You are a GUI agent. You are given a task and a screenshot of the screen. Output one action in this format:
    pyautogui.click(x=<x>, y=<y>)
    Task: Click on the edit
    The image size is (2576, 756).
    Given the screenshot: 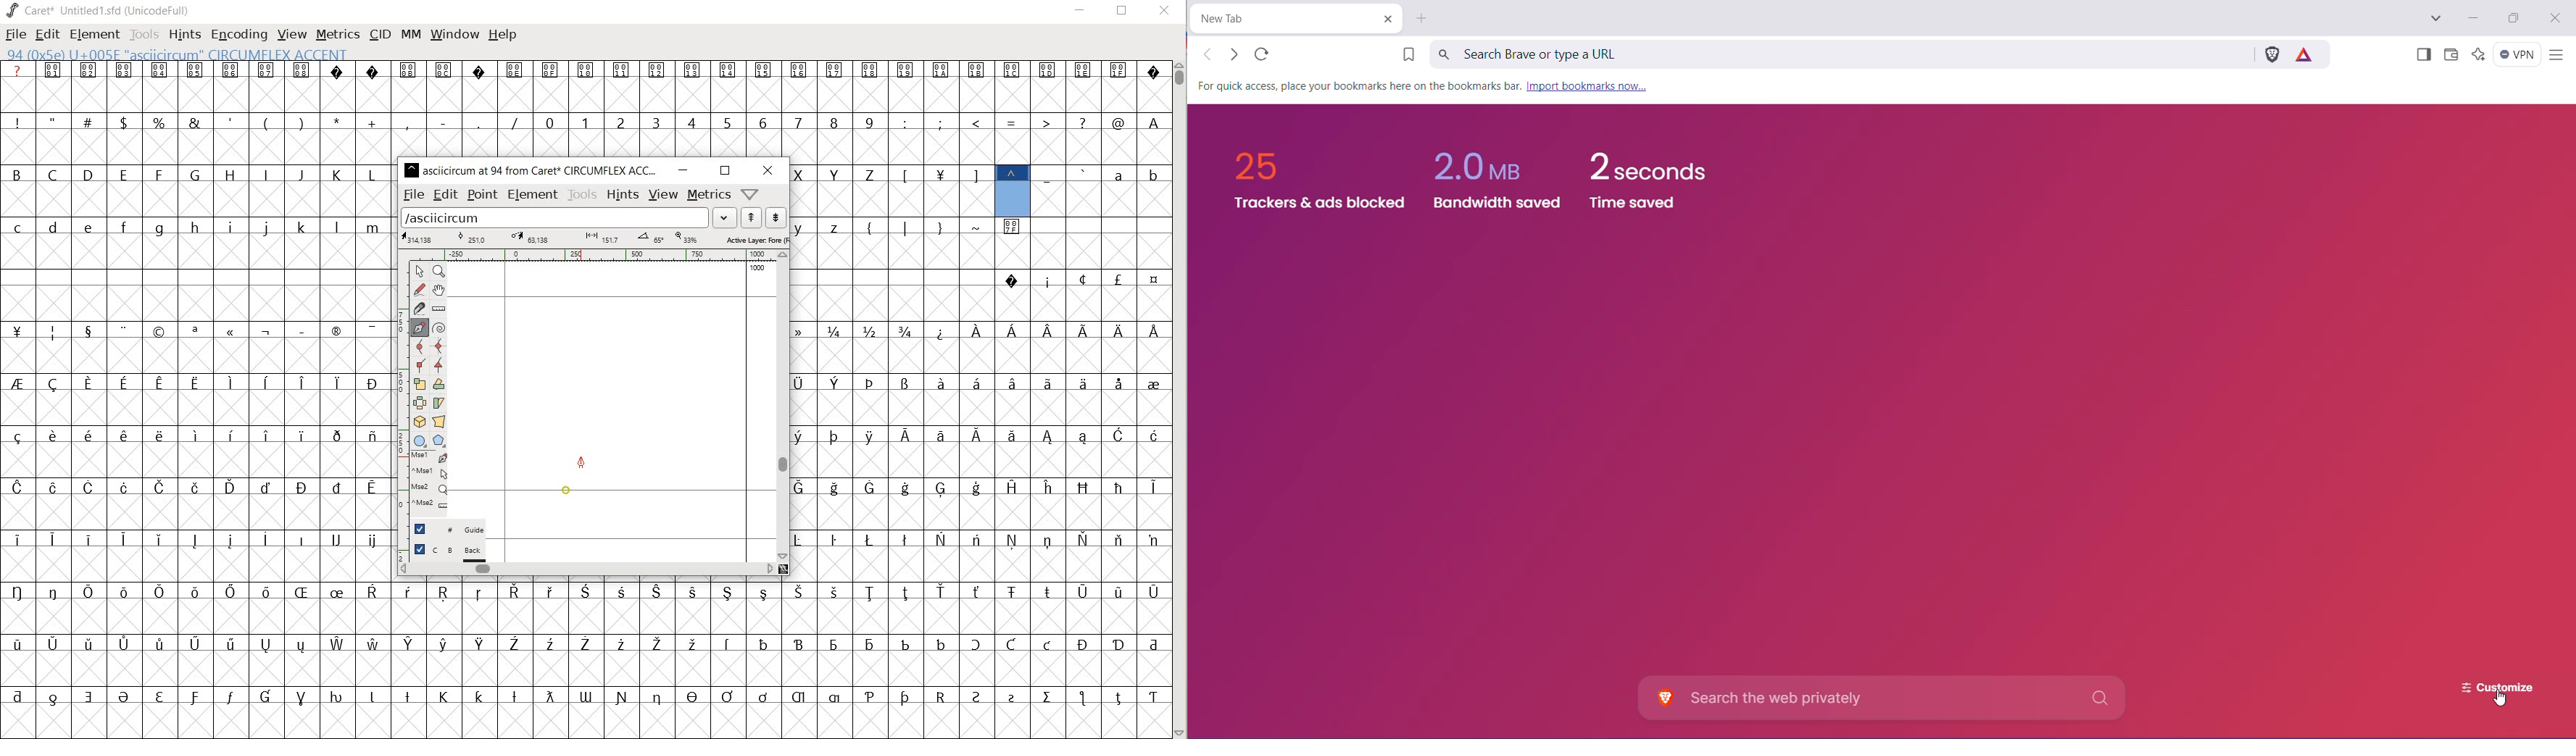 What is the action you would take?
    pyautogui.click(x=445, y=195)
    